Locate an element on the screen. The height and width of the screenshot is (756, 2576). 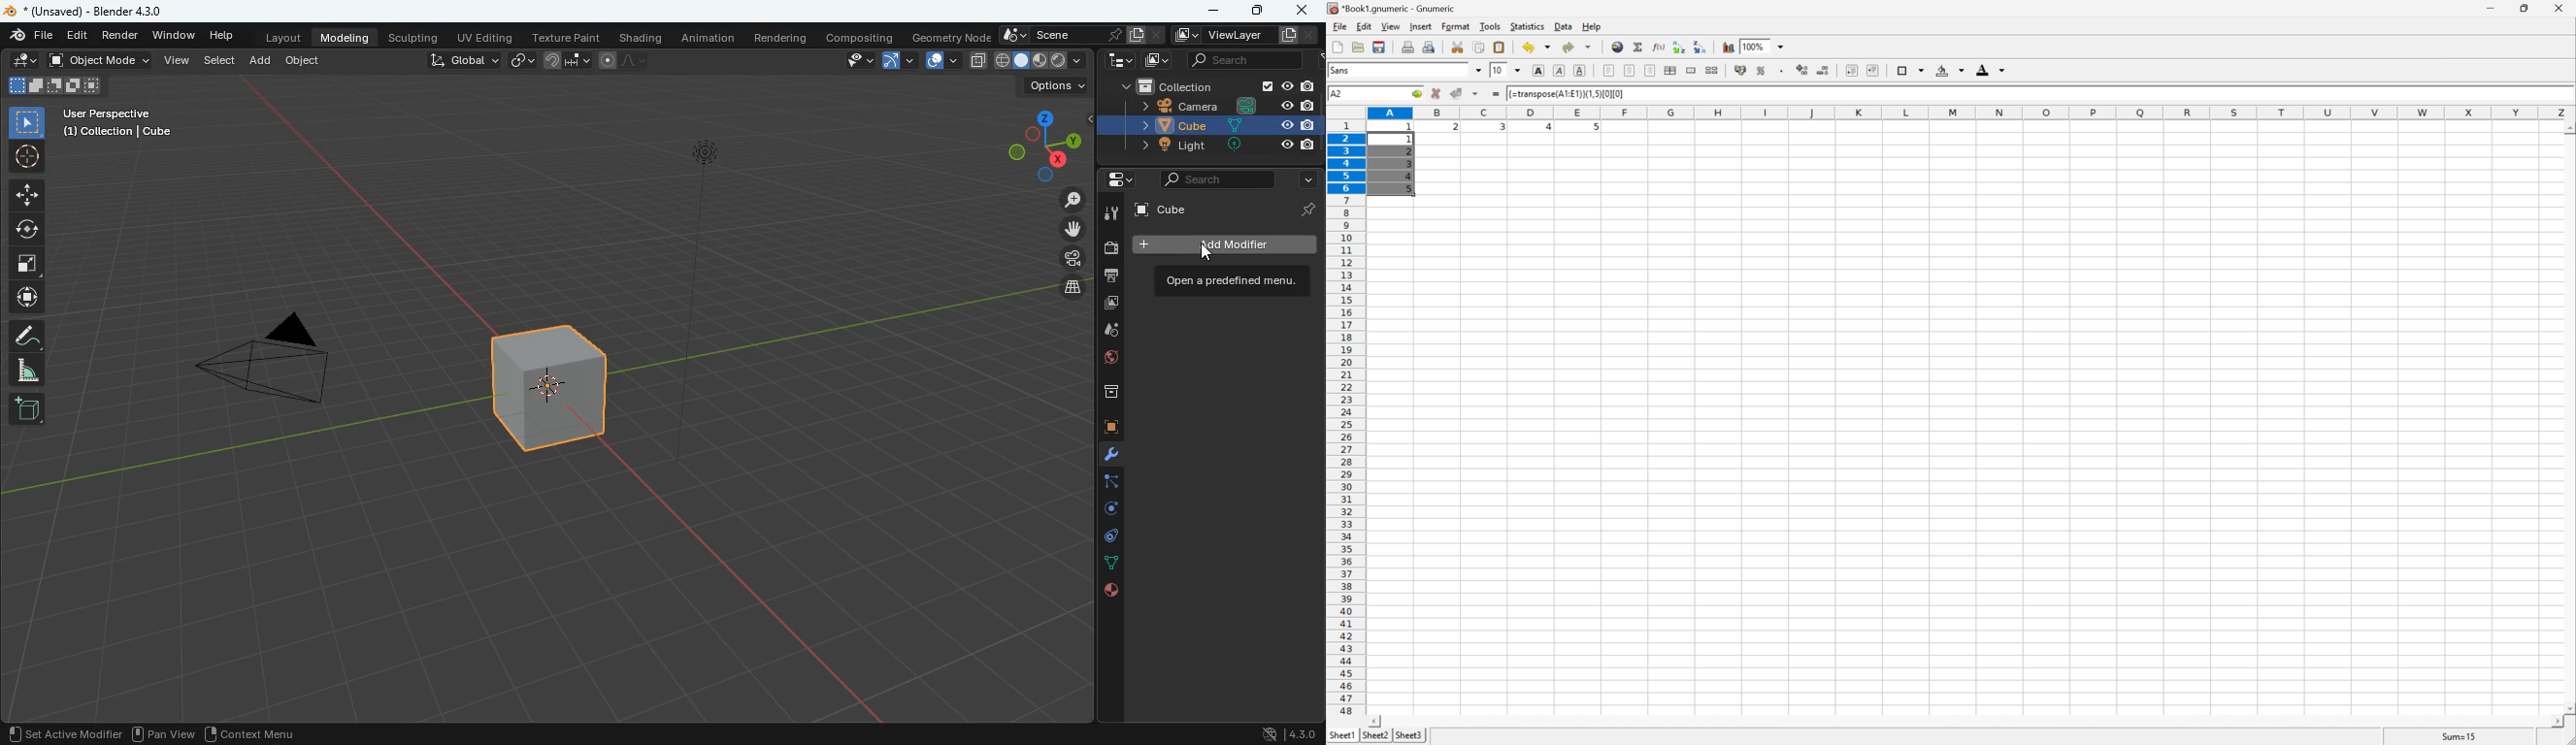
underline is located at coordinates (1581, 70).